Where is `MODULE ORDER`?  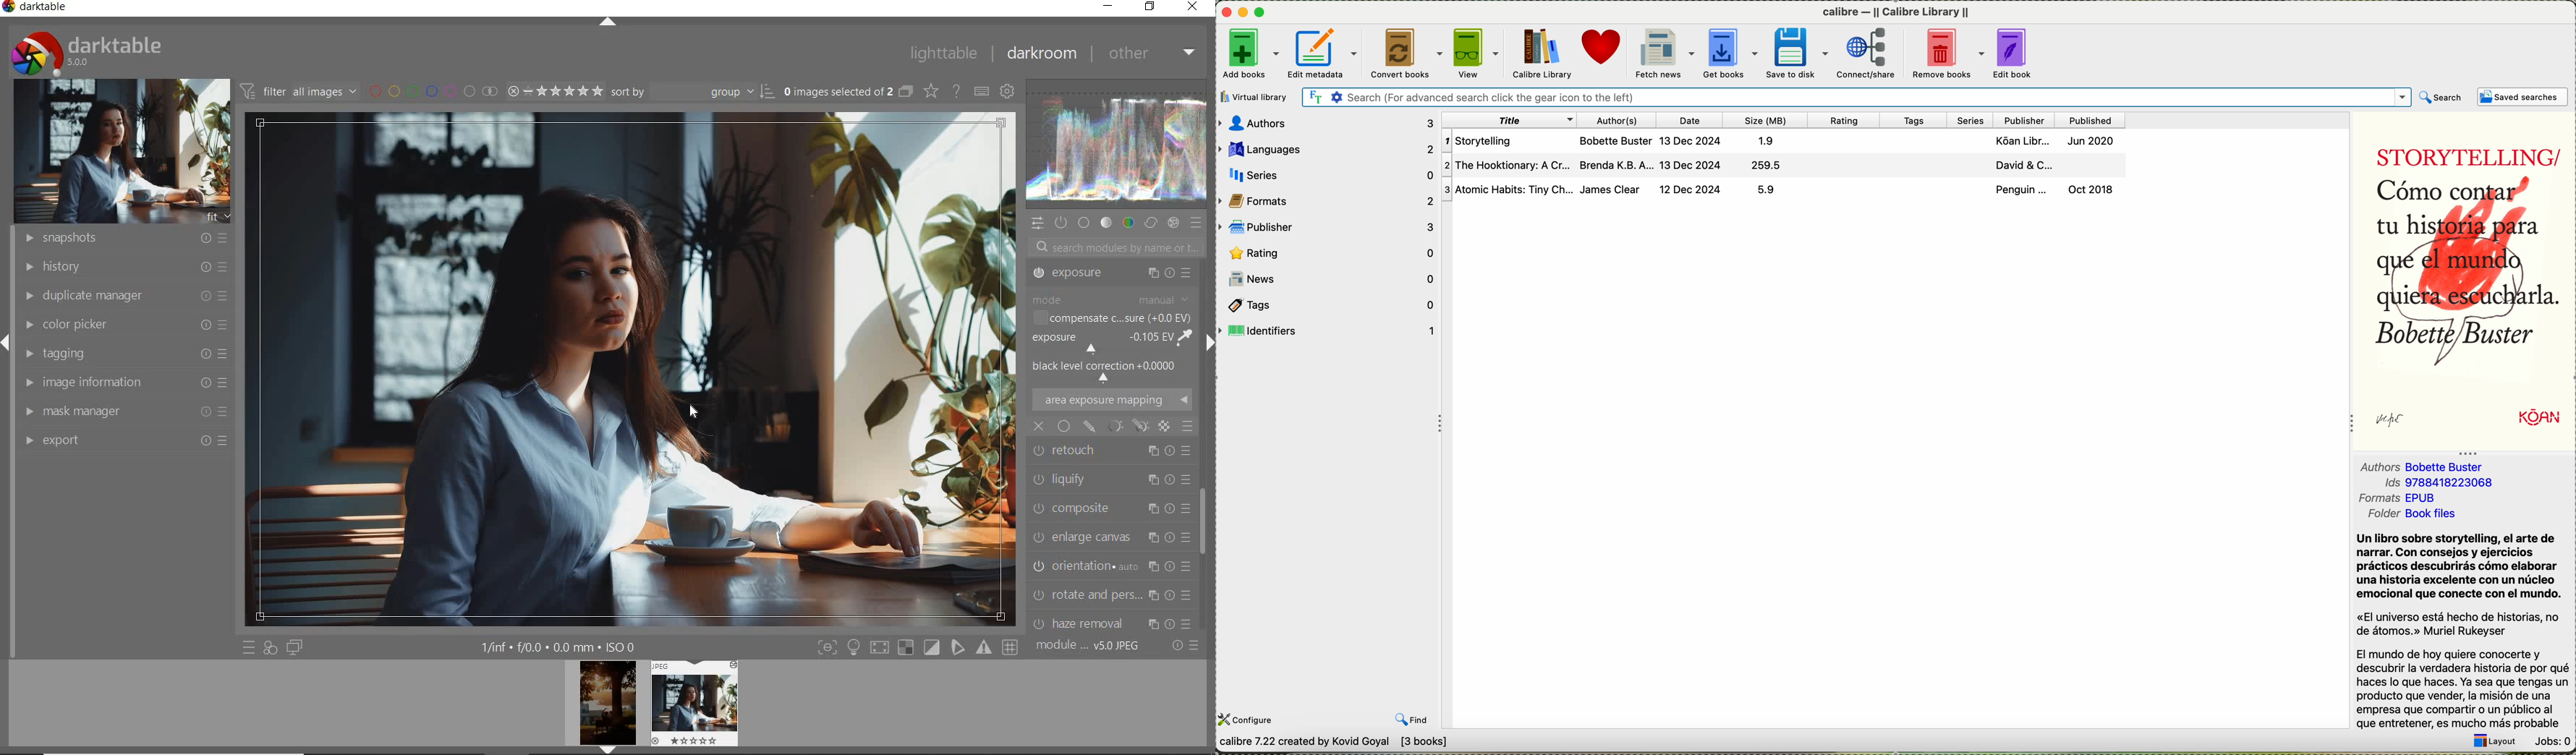
MODULE ORDER is located at coordinates (1089, 647).